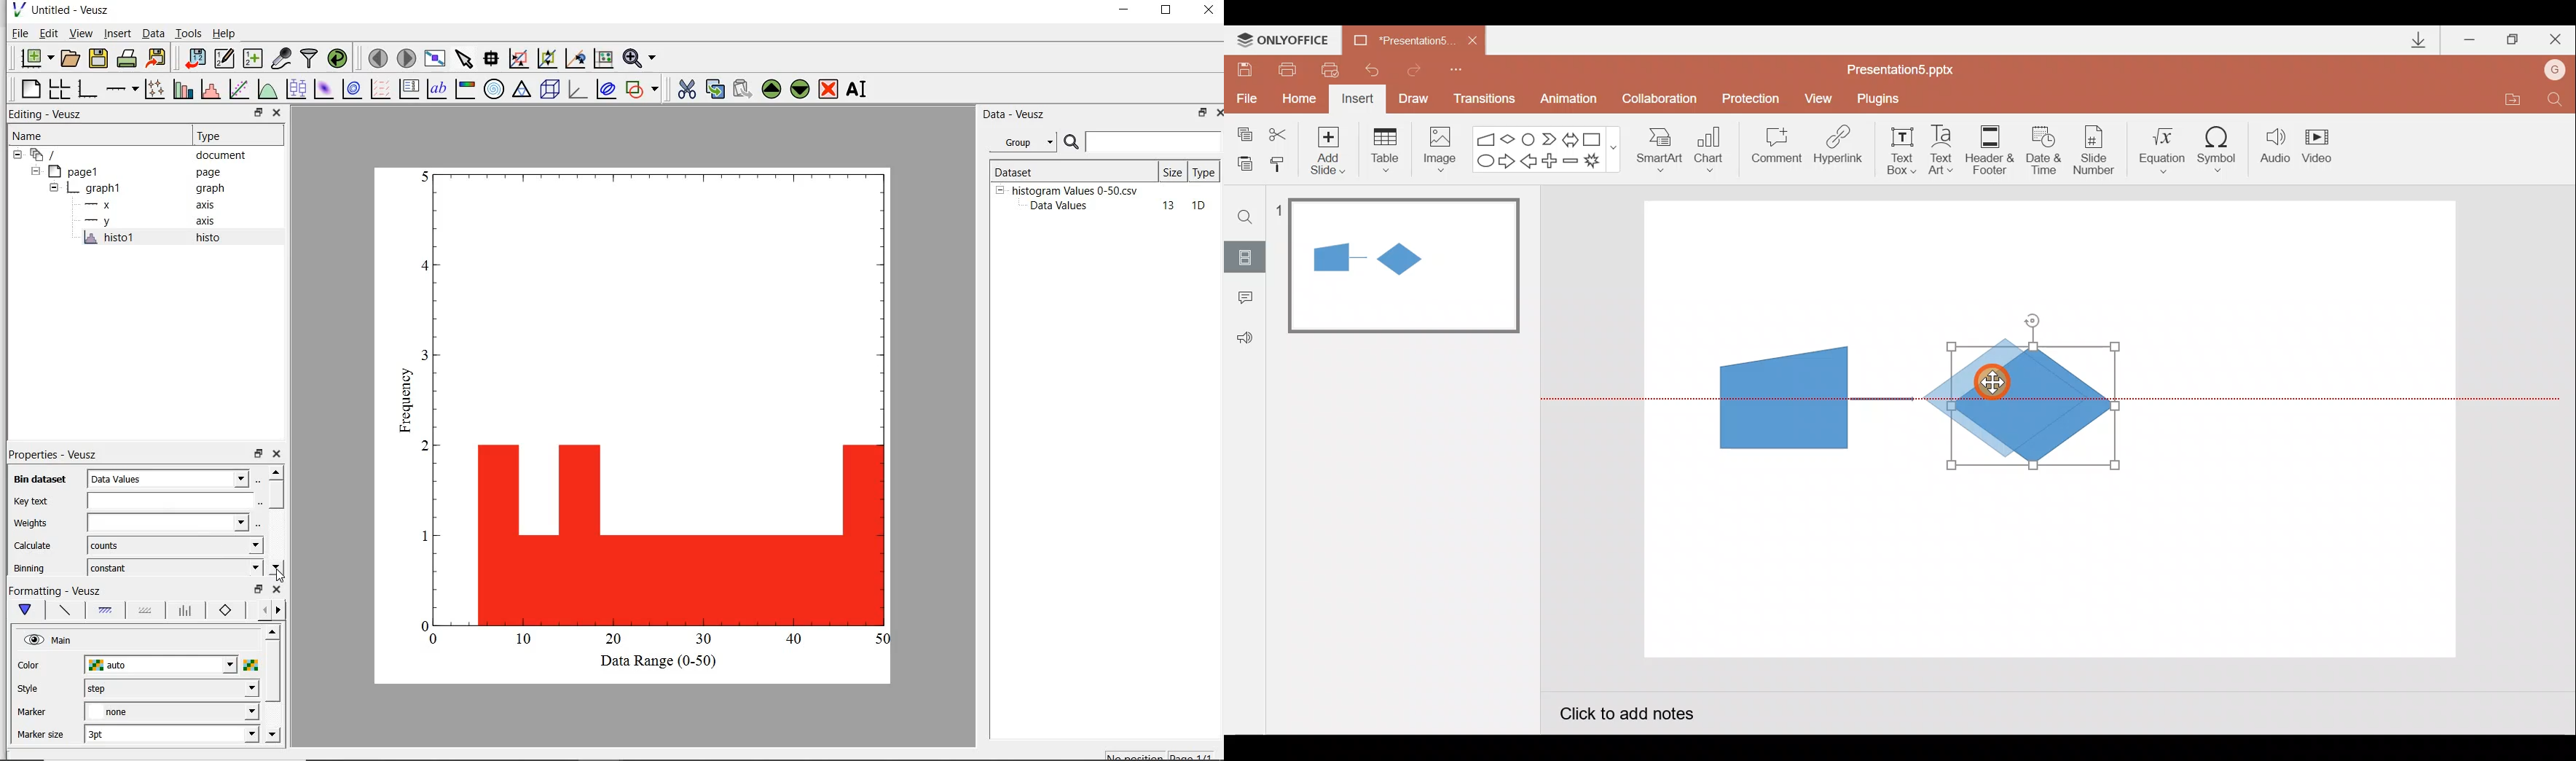  What do you see at coordinates (1508, 160) in the screenshot?
I see `Right arrow` at bounding box center [1508, 160].